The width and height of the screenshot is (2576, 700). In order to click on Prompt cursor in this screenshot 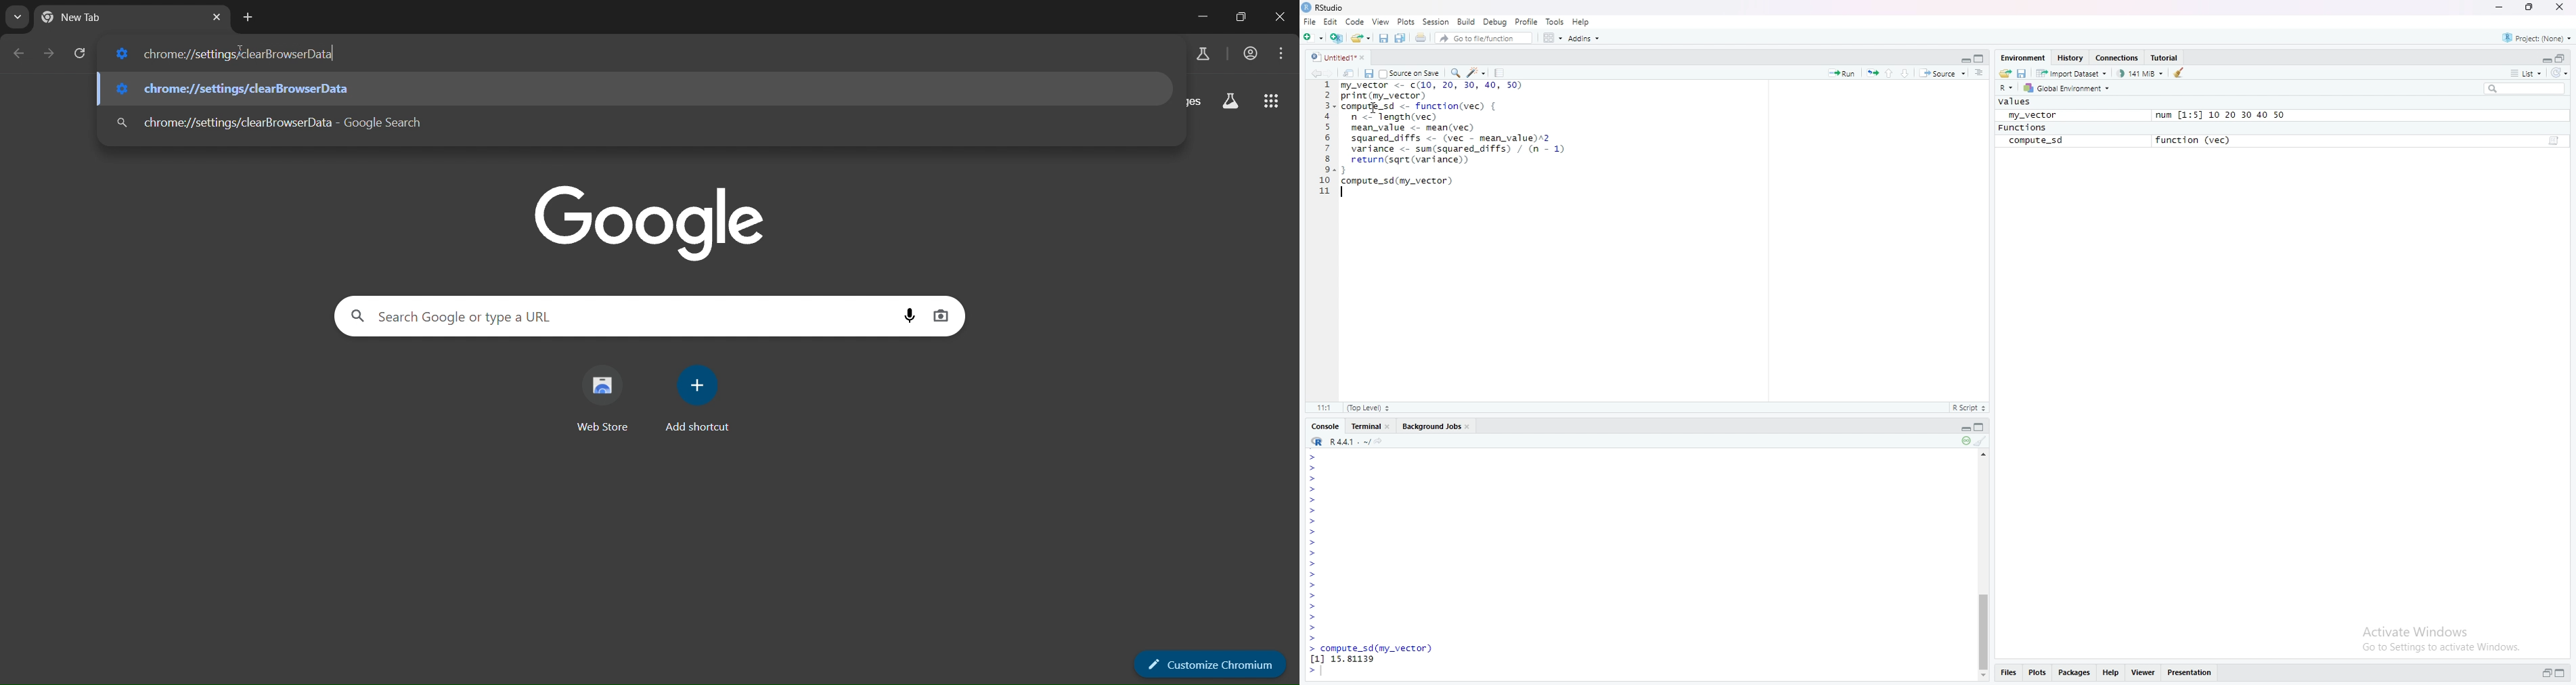, I will do `click(1313, 478)`.